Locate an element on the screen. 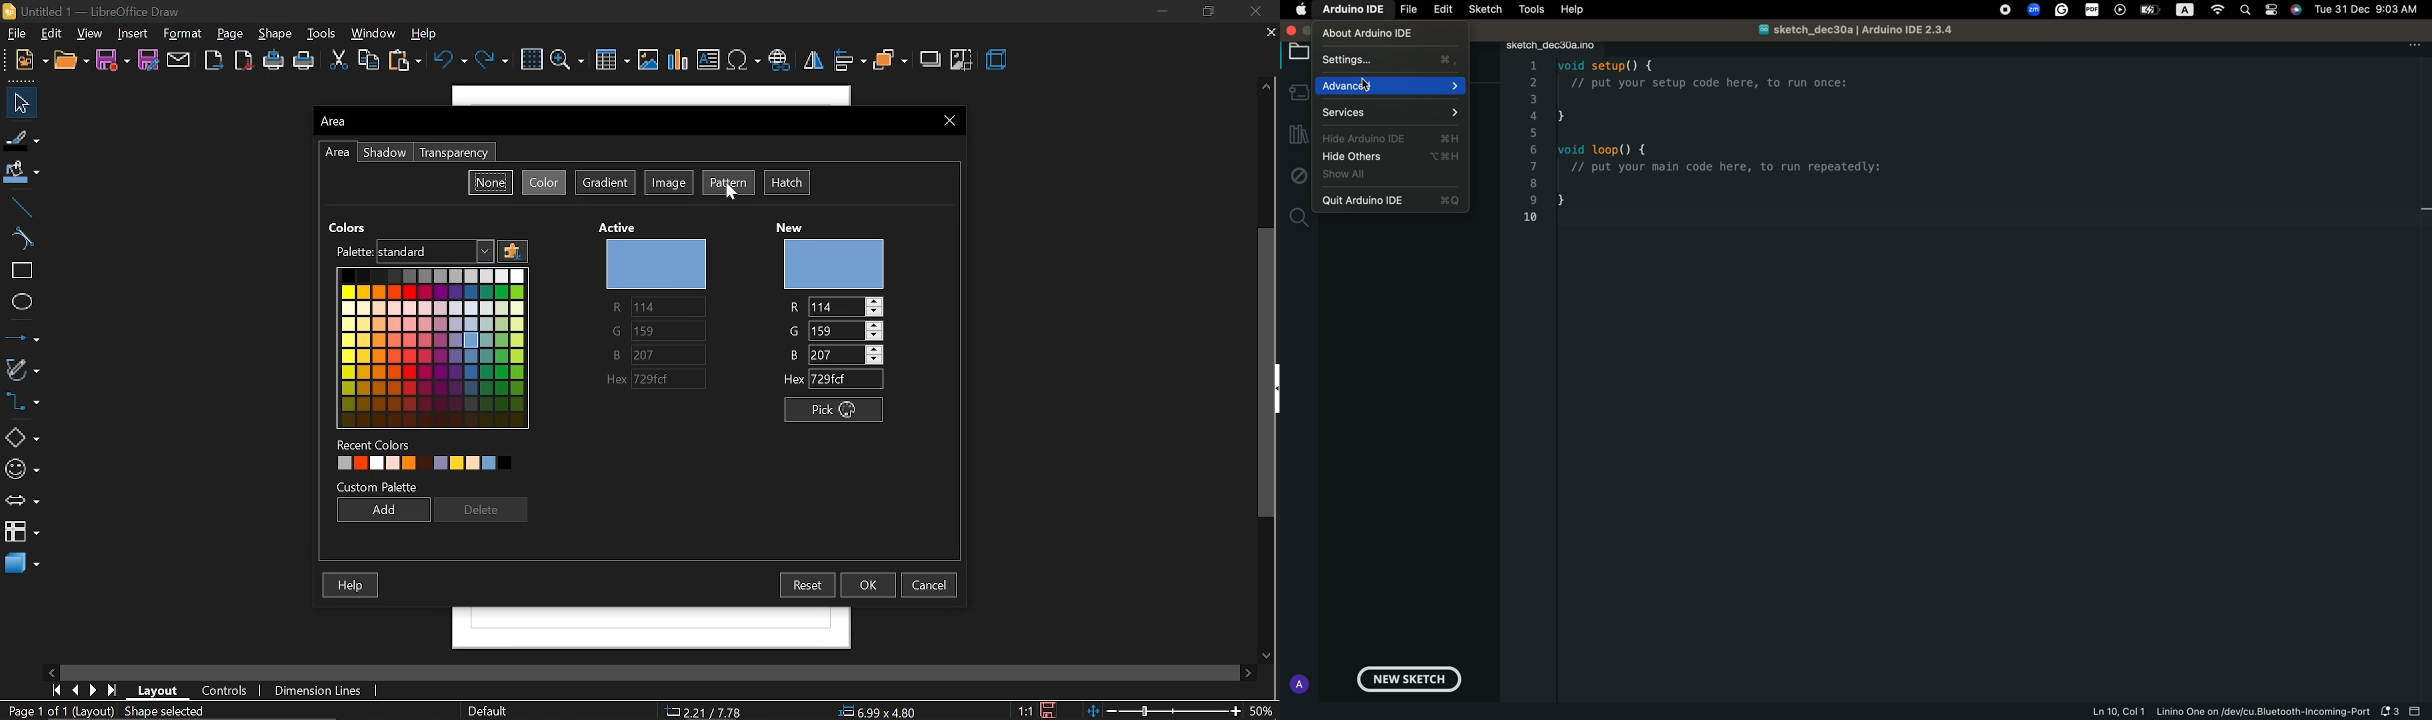 This screenshot has width=2436, height=728. current page is located at coordinates (59, 711).